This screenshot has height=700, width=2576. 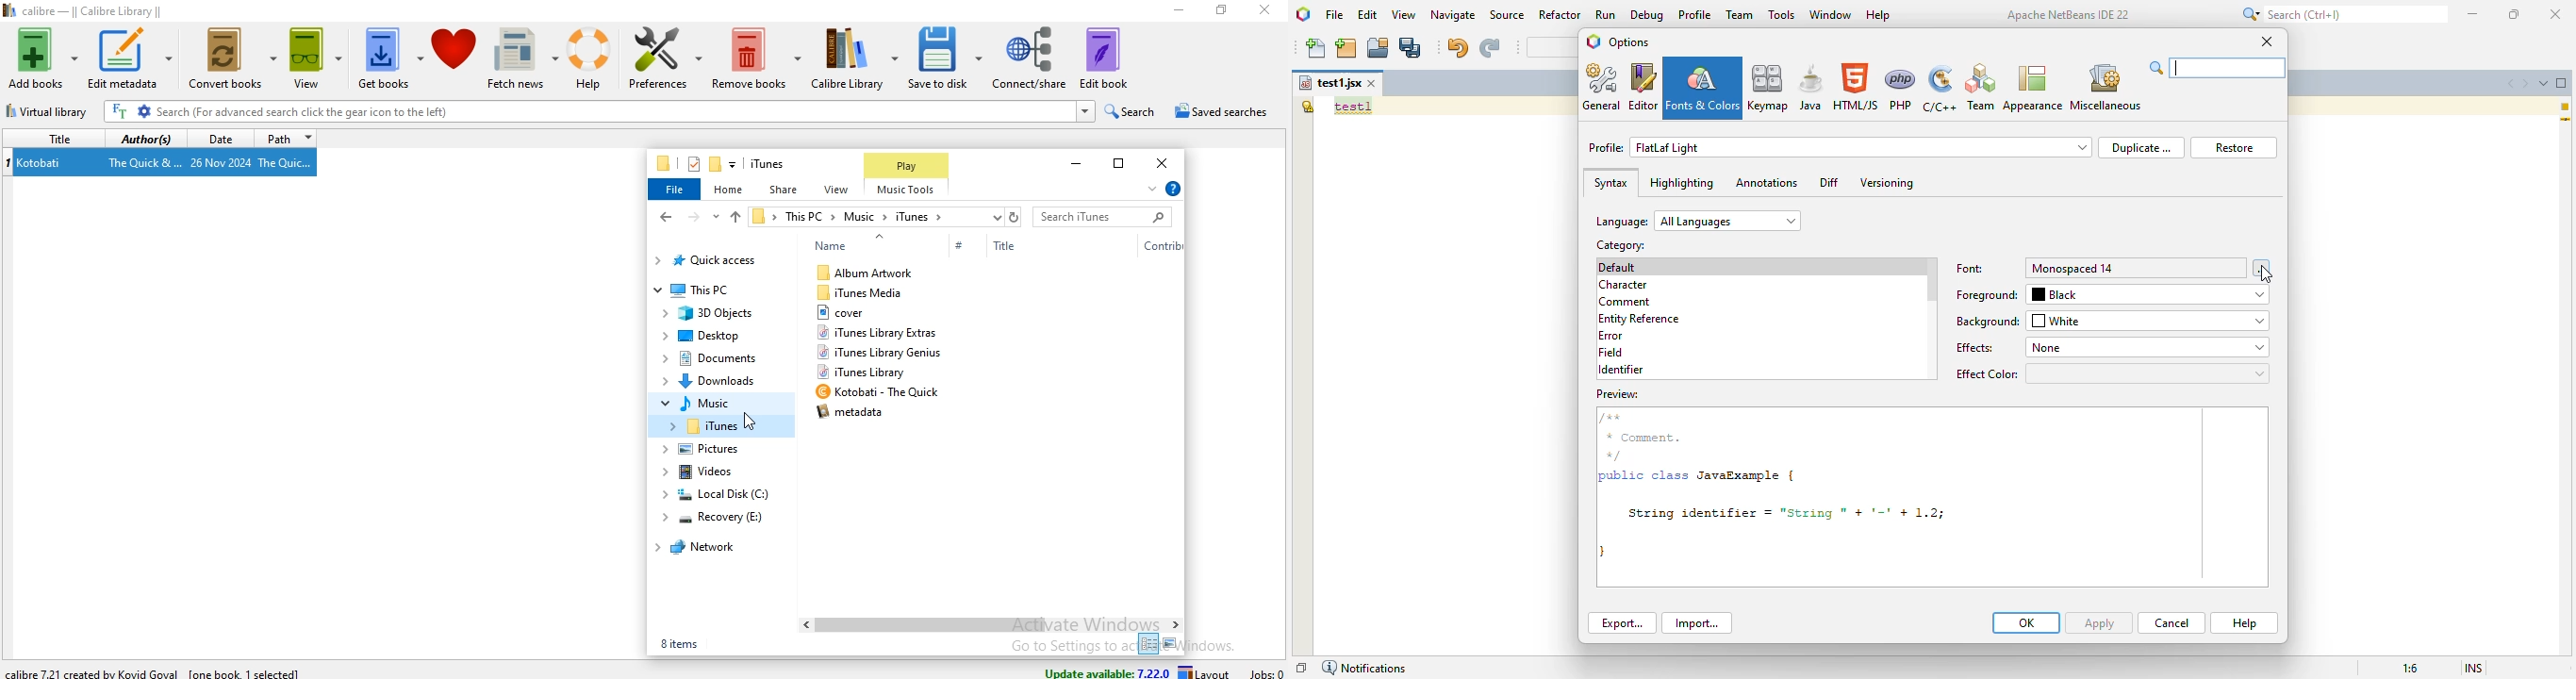 What do you see at coordinates (1208, 671) in the screenshot?
I see `layout` at bounding box center [1208, 671].